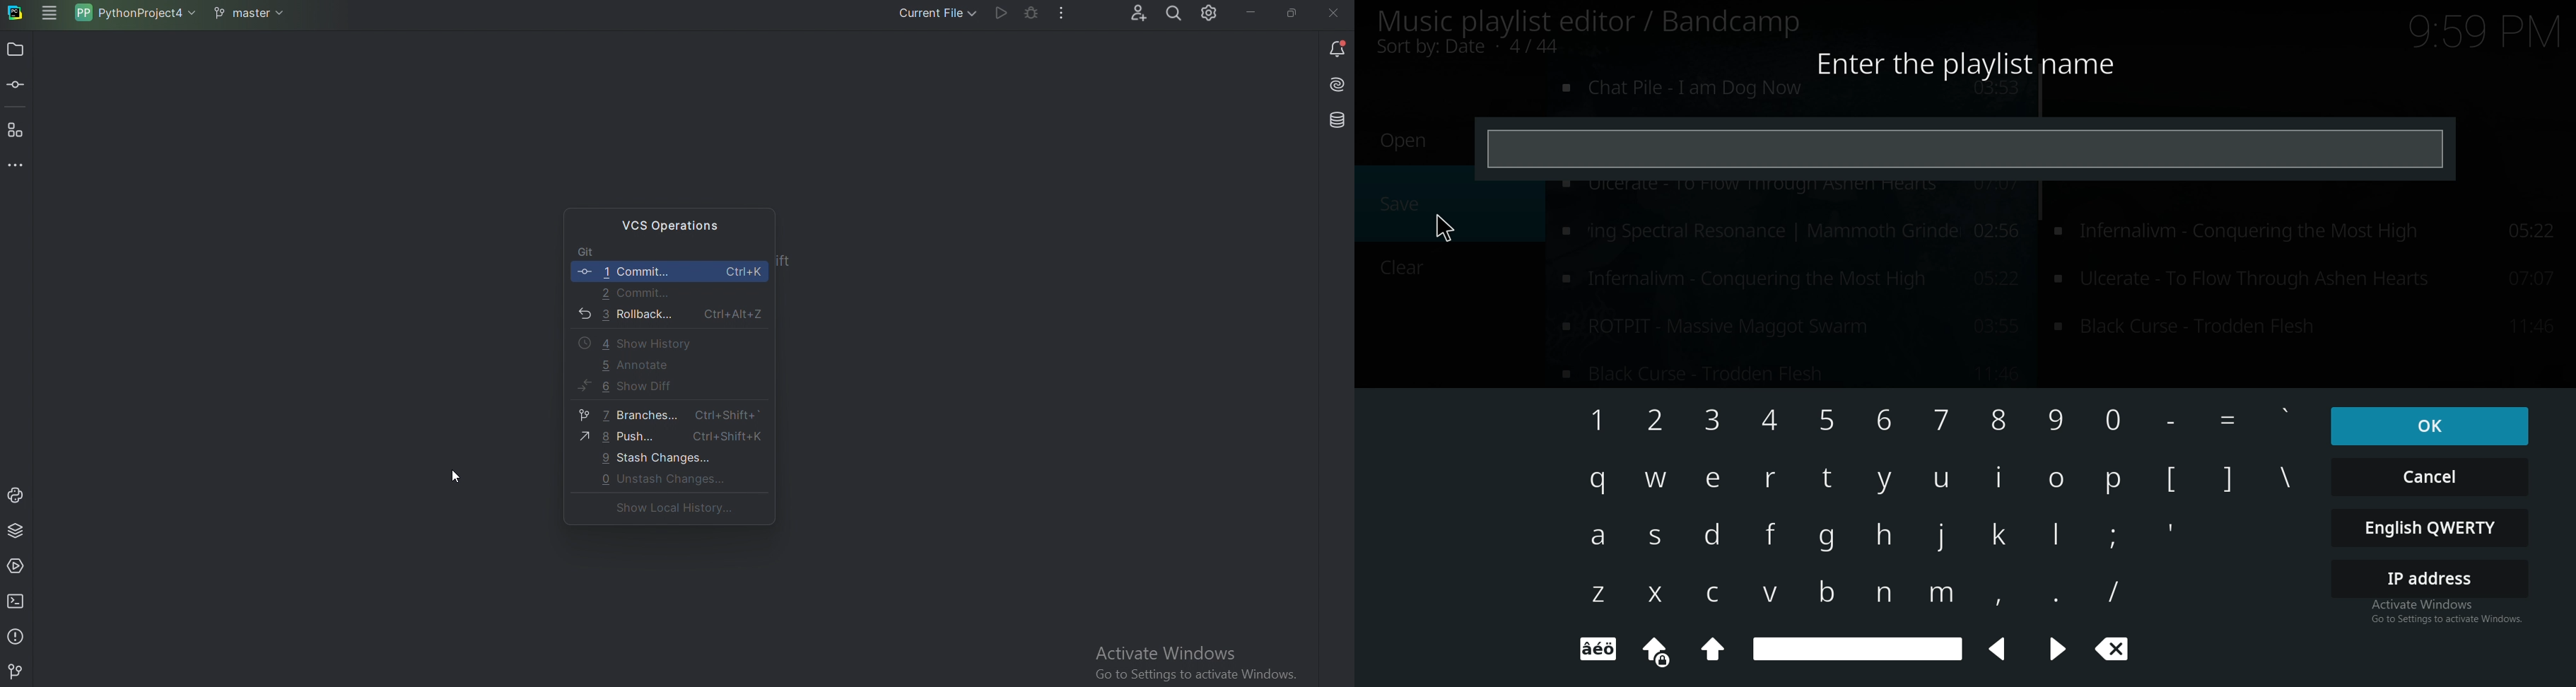 The height and width of the screenshot is (700, 2576). Describe the element at coordinates (2113, 536) in the screenshot. I see `keyboard input` at that location.